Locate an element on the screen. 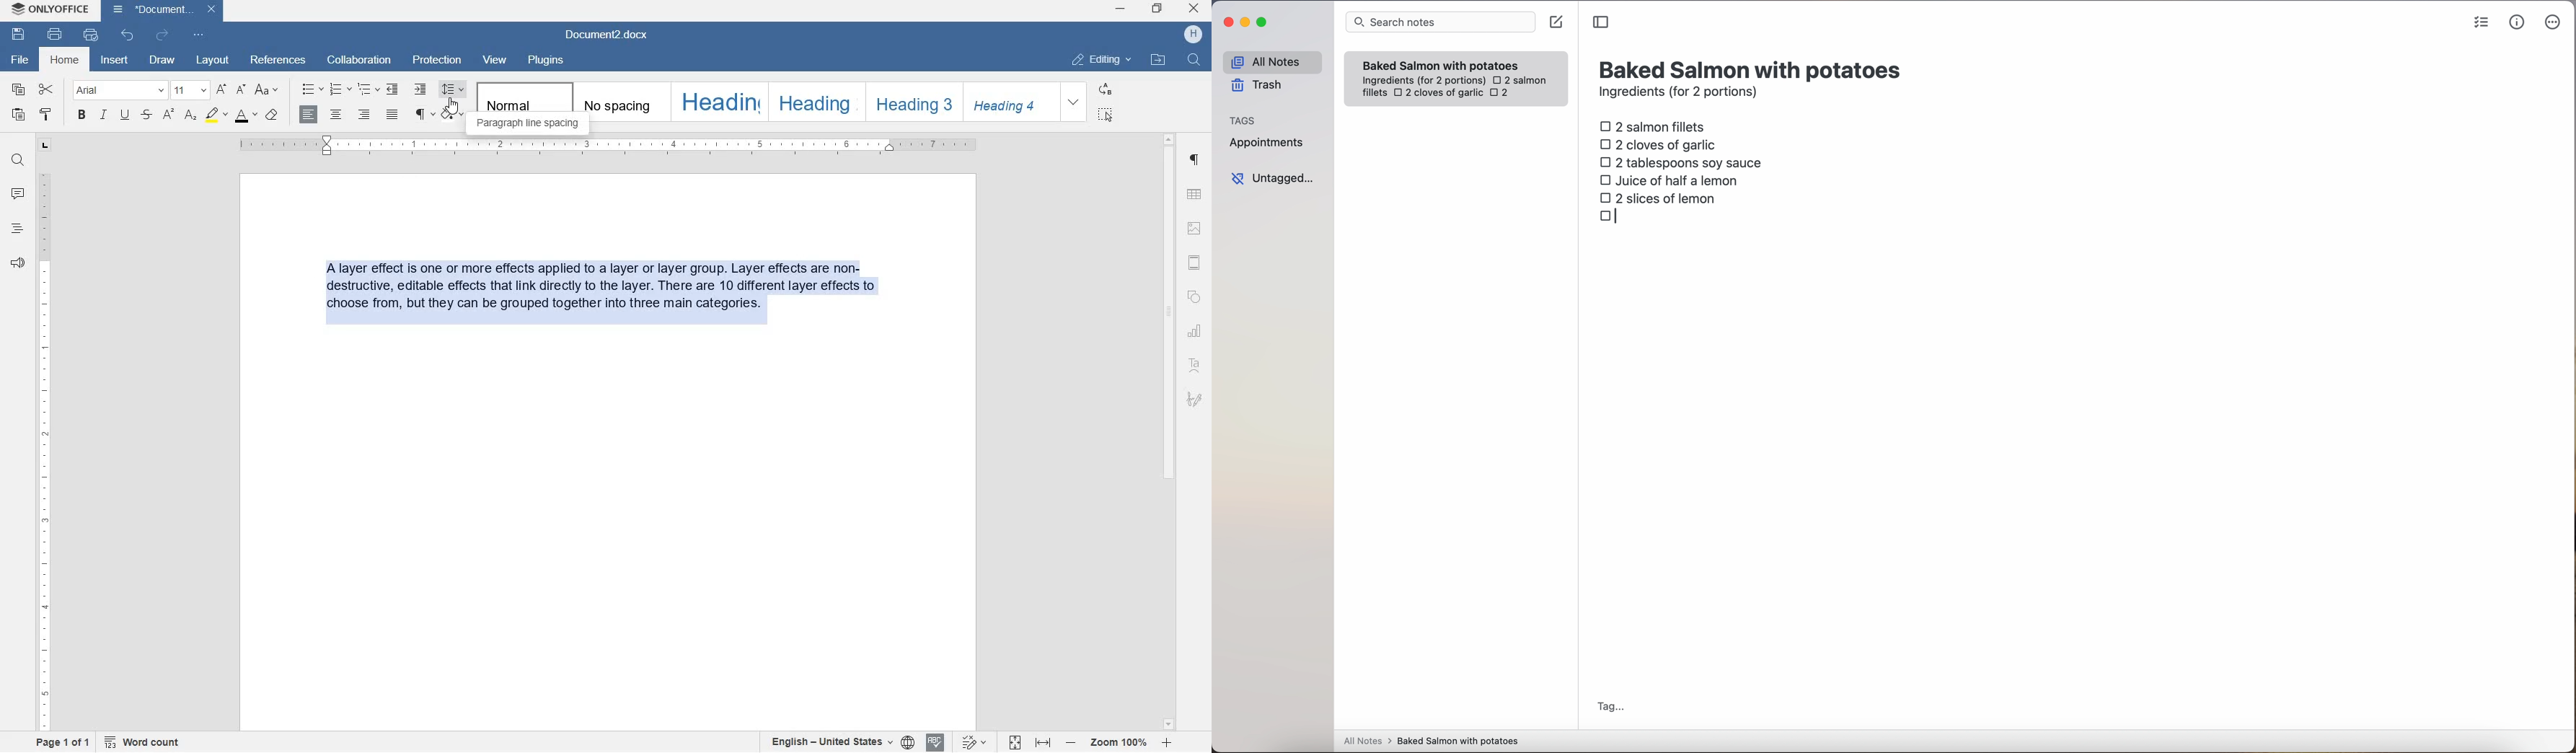 Image resolution: width=2576 pixels, height=756 pixels. fit to page or to width is located at coordinates (1030, 743).